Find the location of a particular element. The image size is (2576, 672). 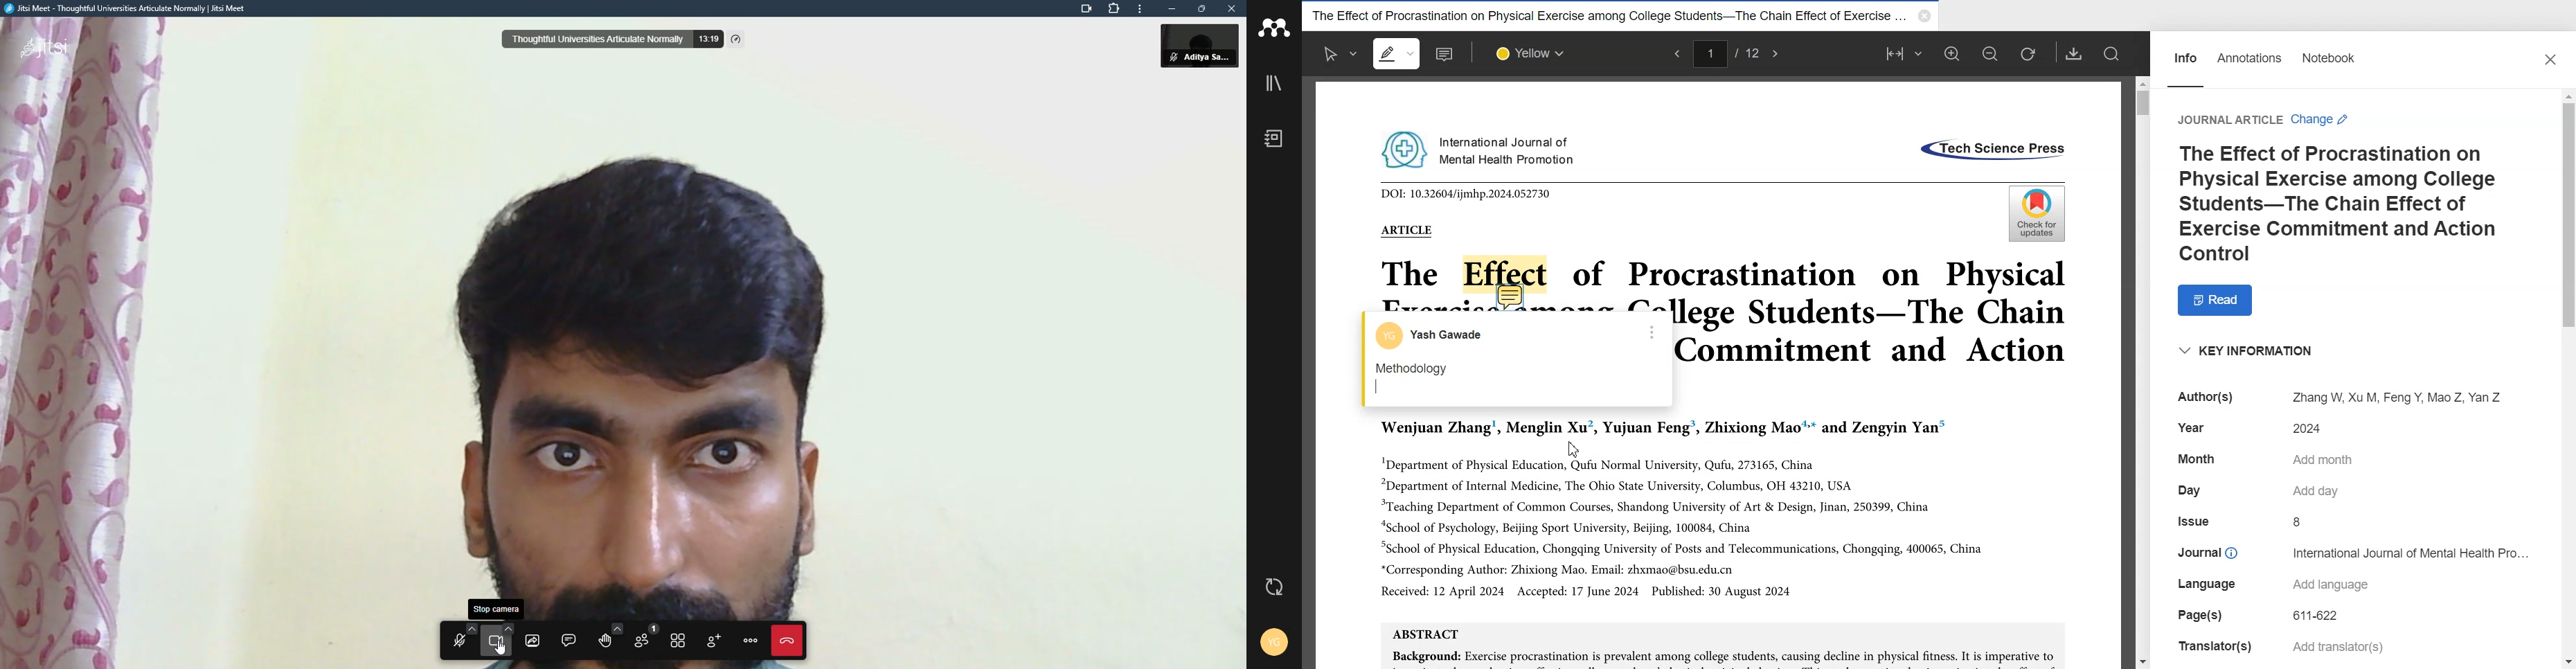

open chat is located at coordinates (570, 638).